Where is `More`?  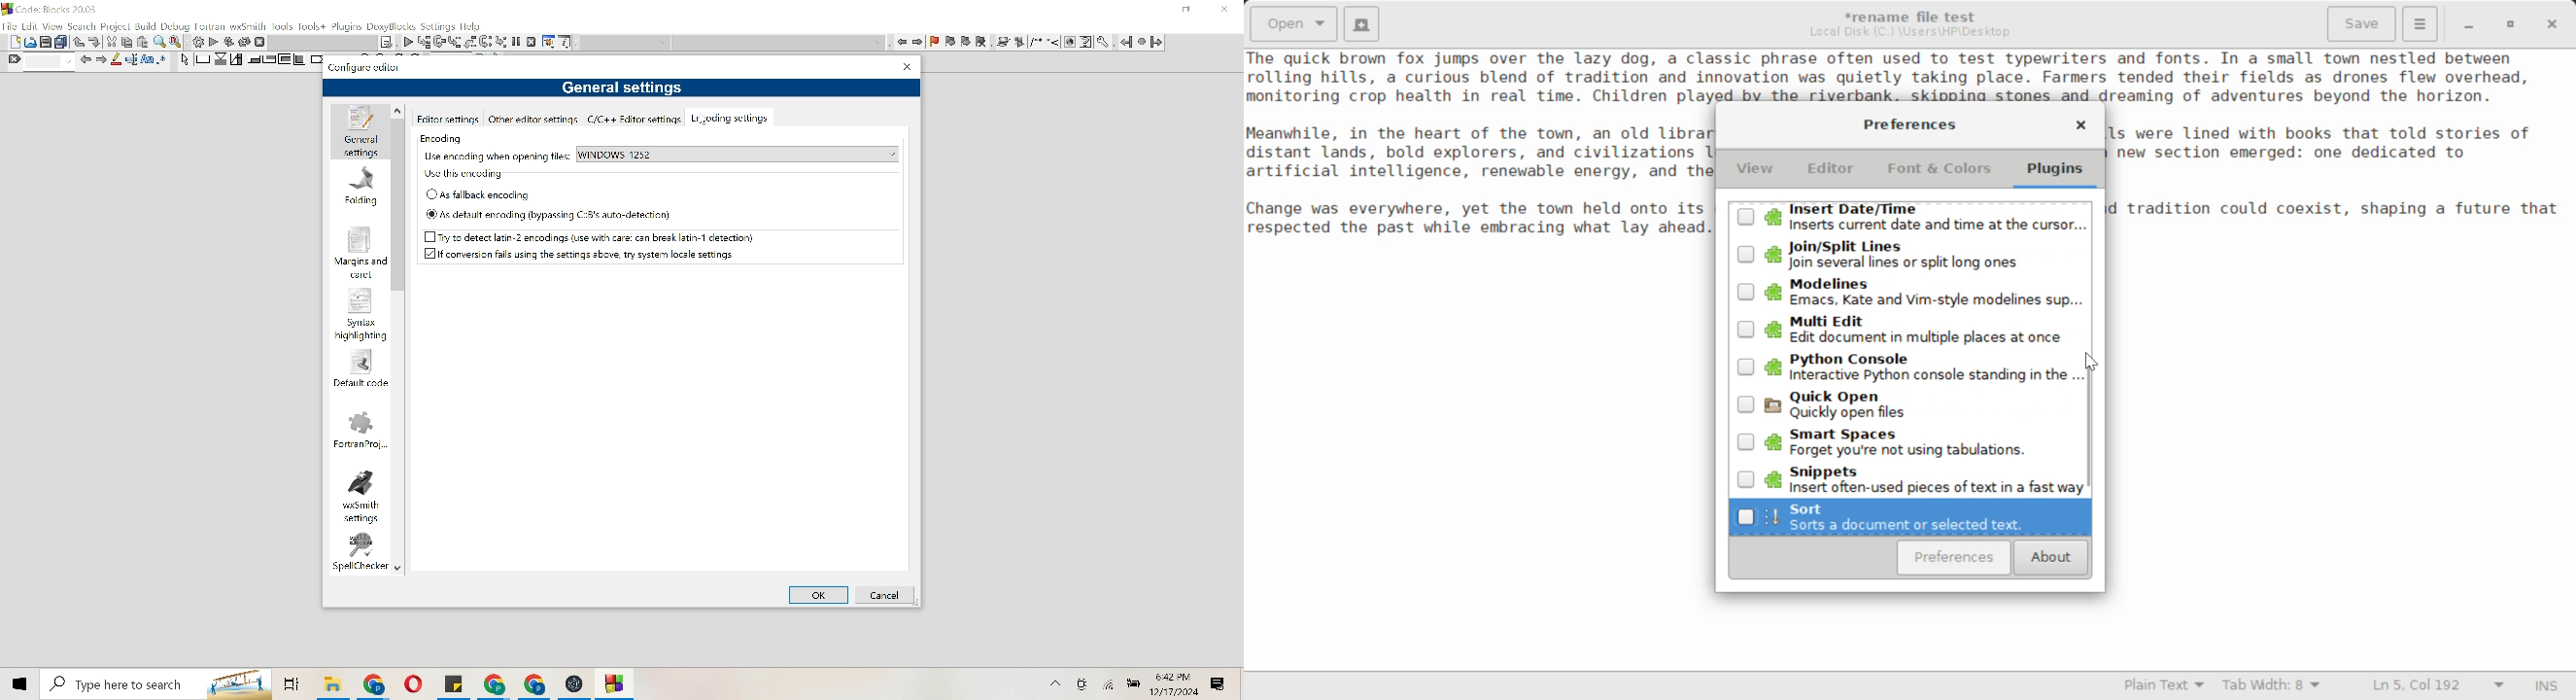
More is located at coordinates (1056, 683).